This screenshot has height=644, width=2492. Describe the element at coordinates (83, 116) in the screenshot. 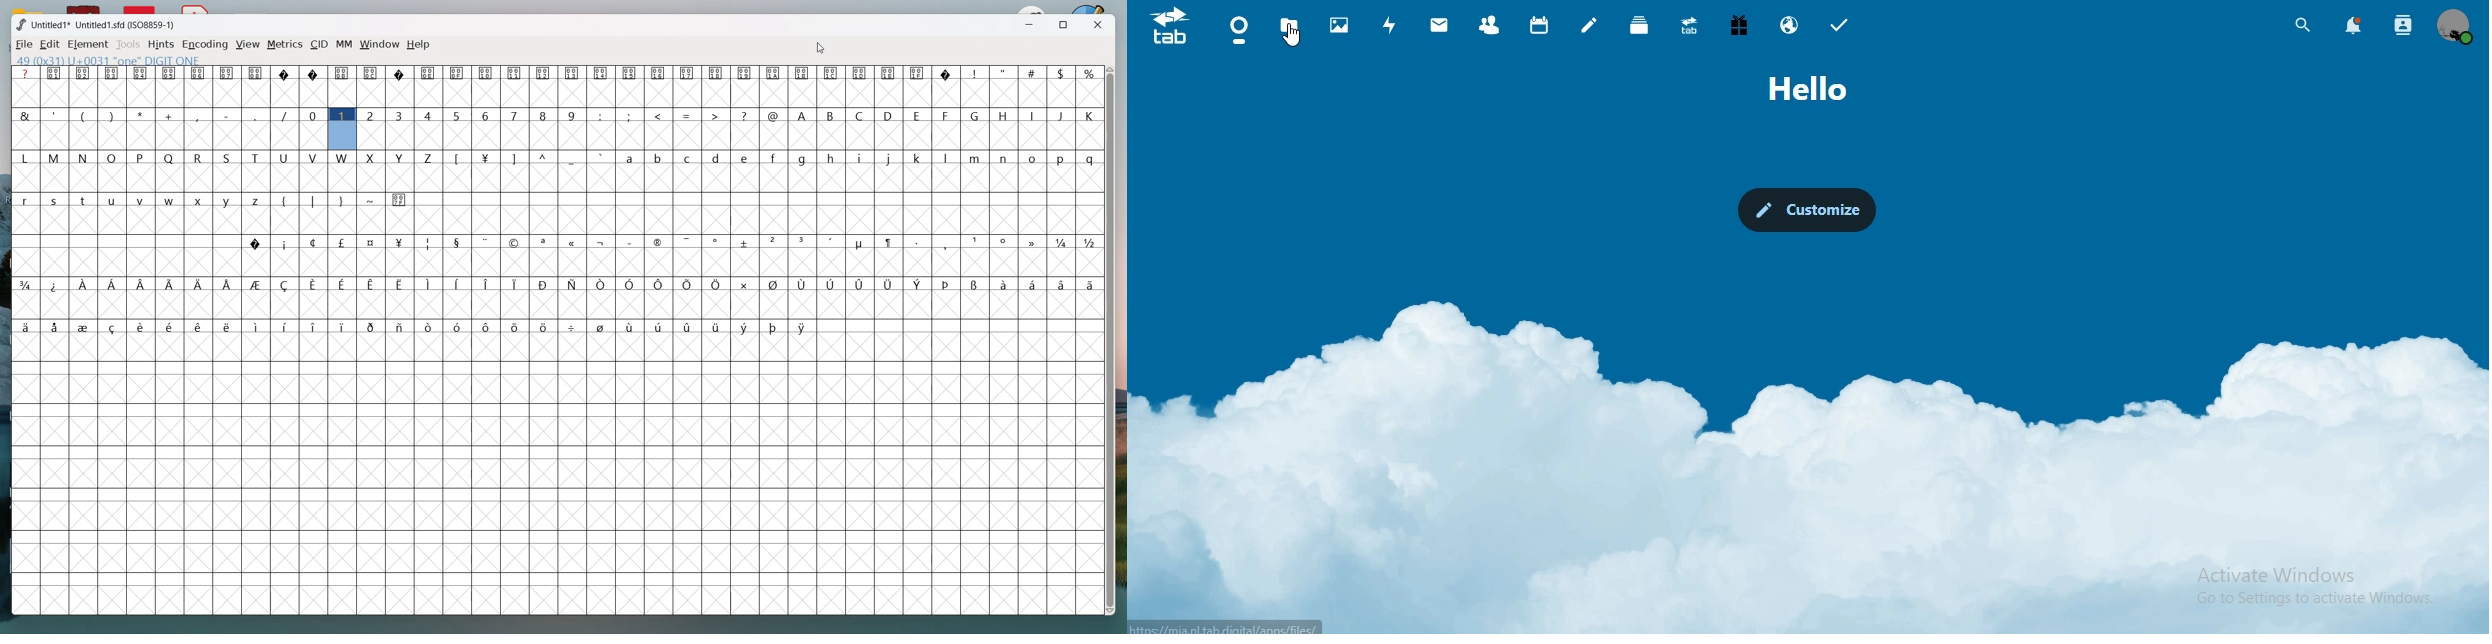

I see `(` at that location.